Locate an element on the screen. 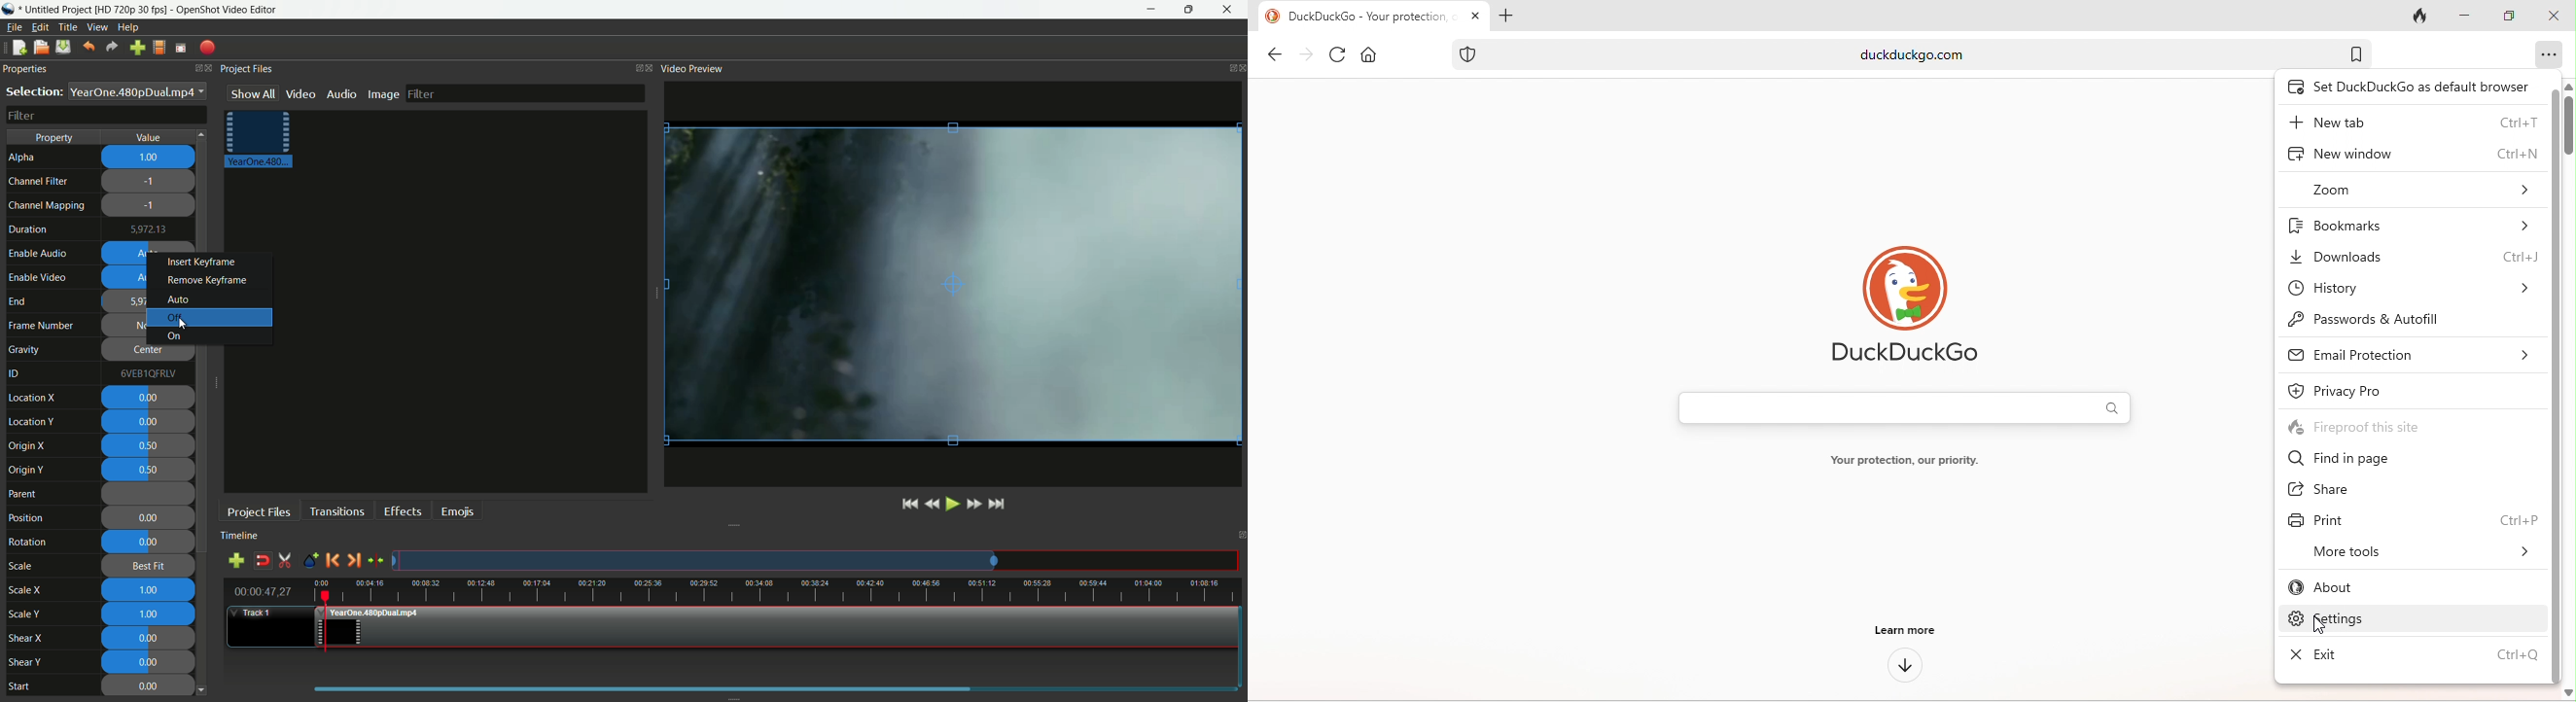  property is located at coordinates (55, 138).